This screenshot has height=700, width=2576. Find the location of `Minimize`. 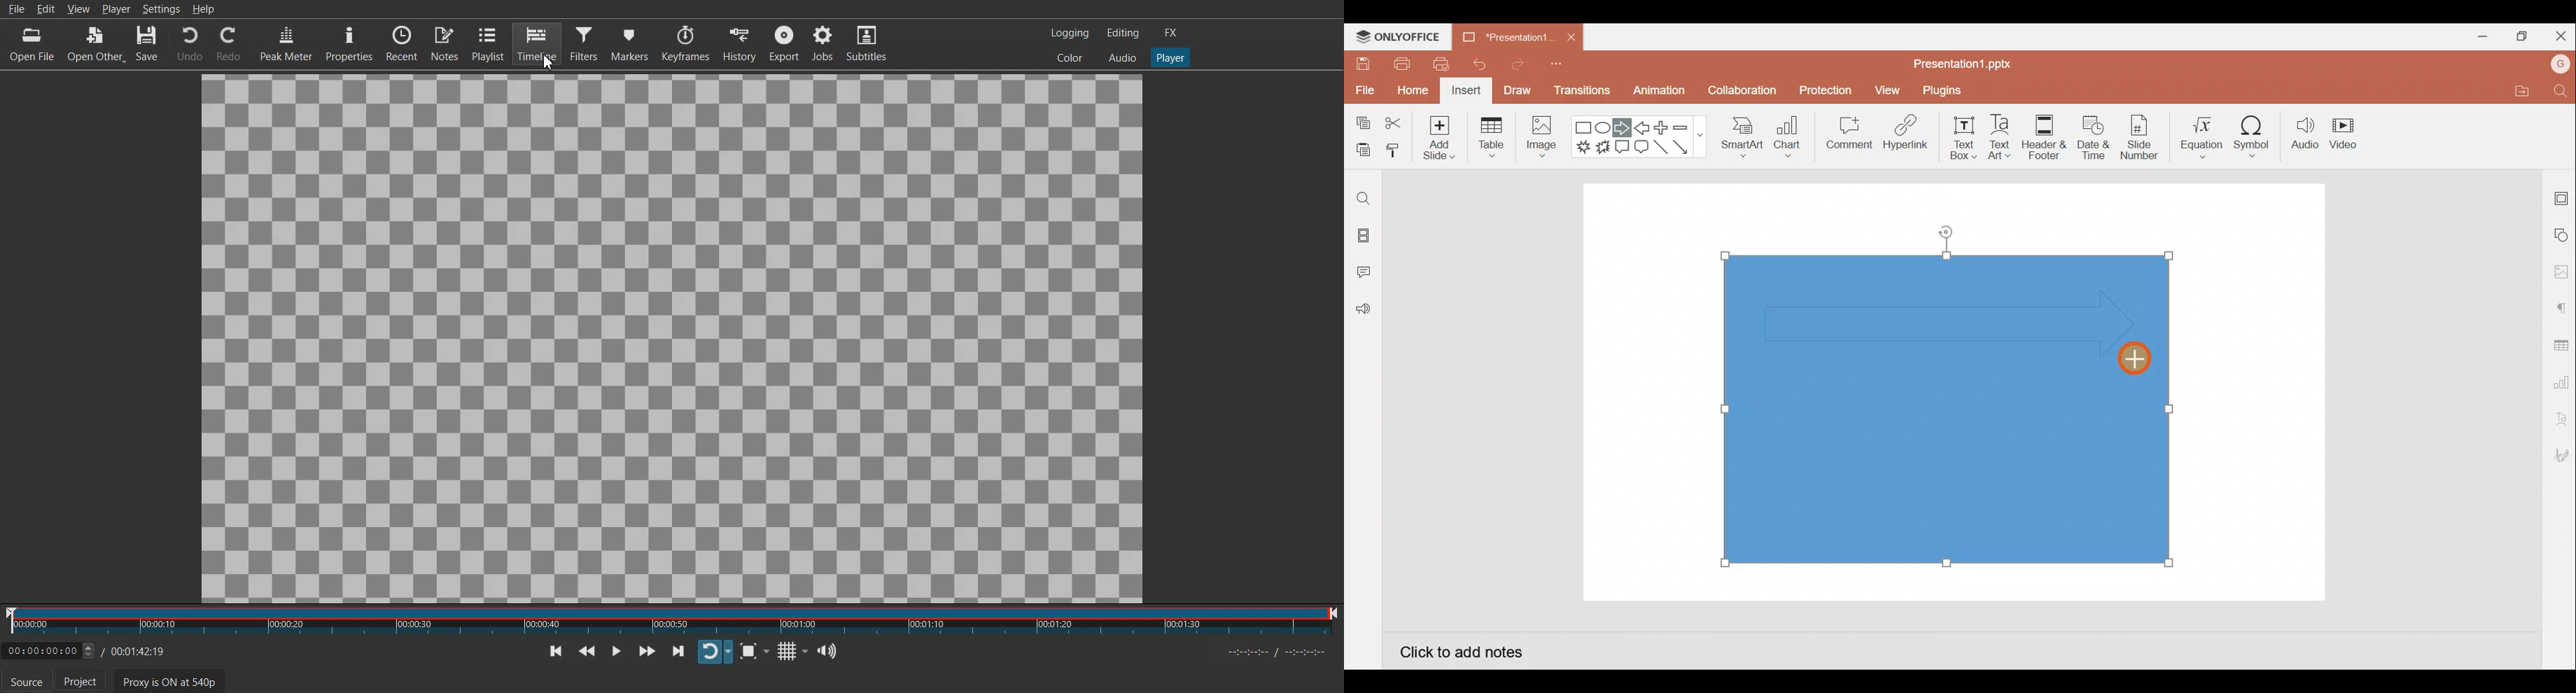

Minimize is located at coordinates (2477, 34).